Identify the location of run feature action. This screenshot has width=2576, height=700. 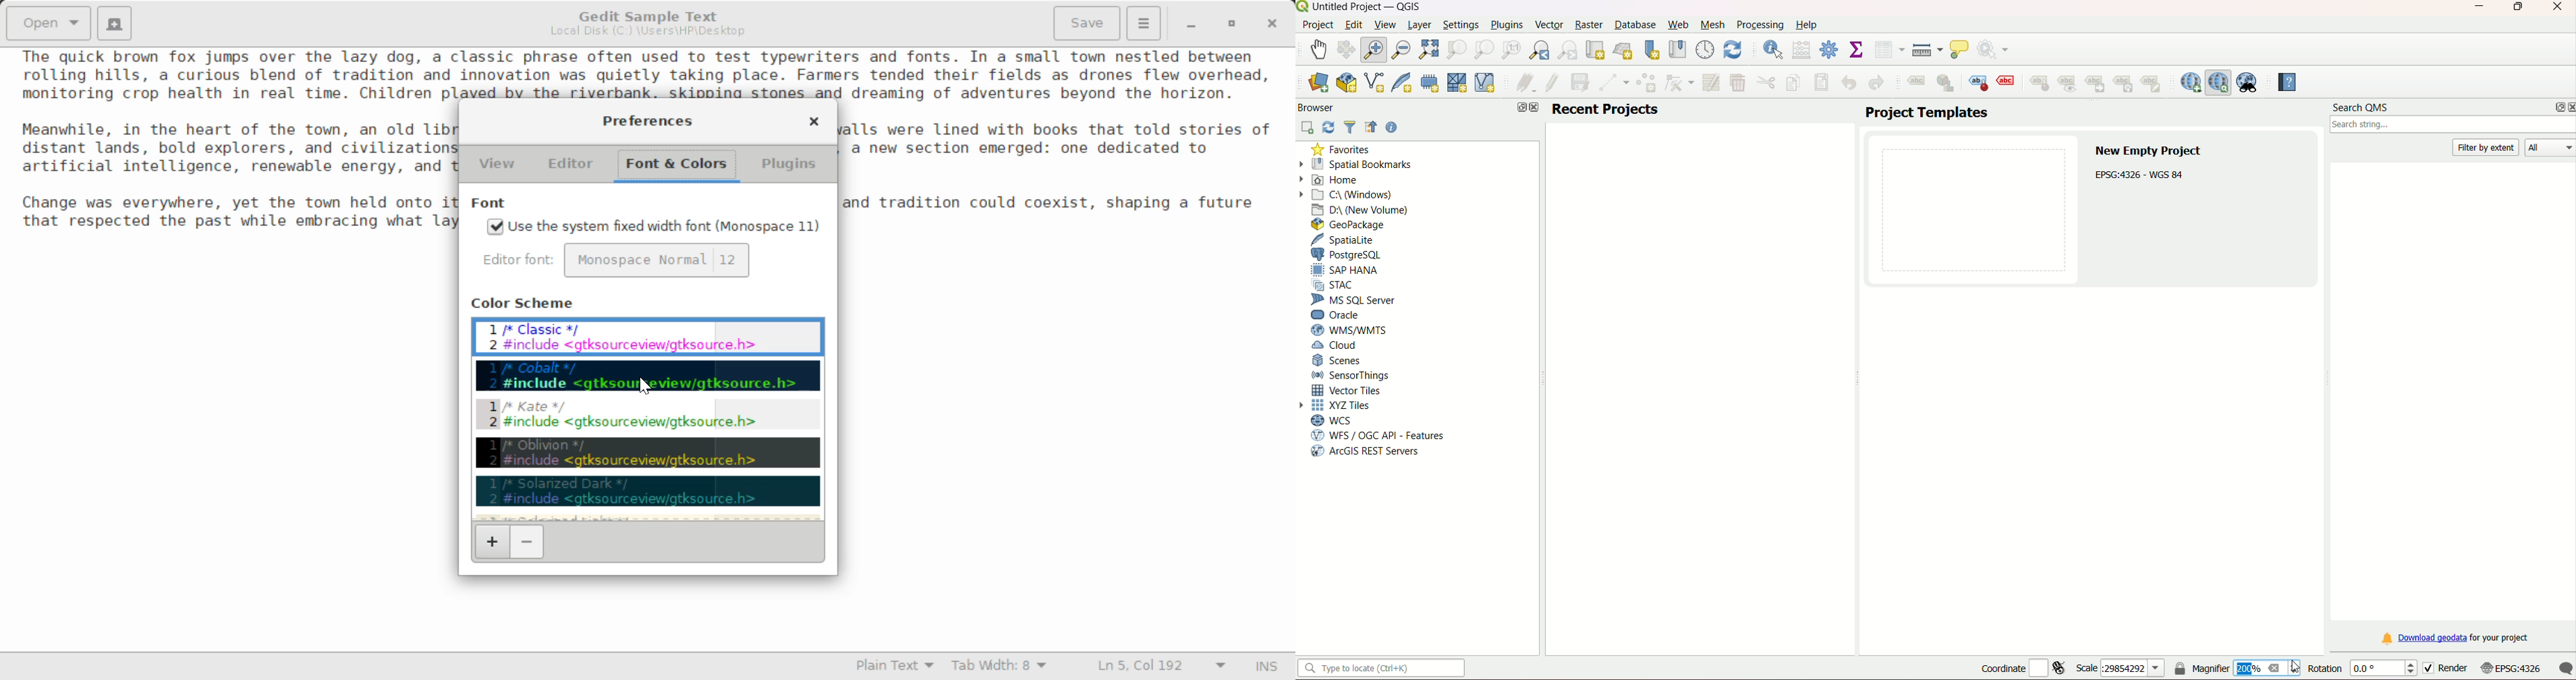
(1998, 50).